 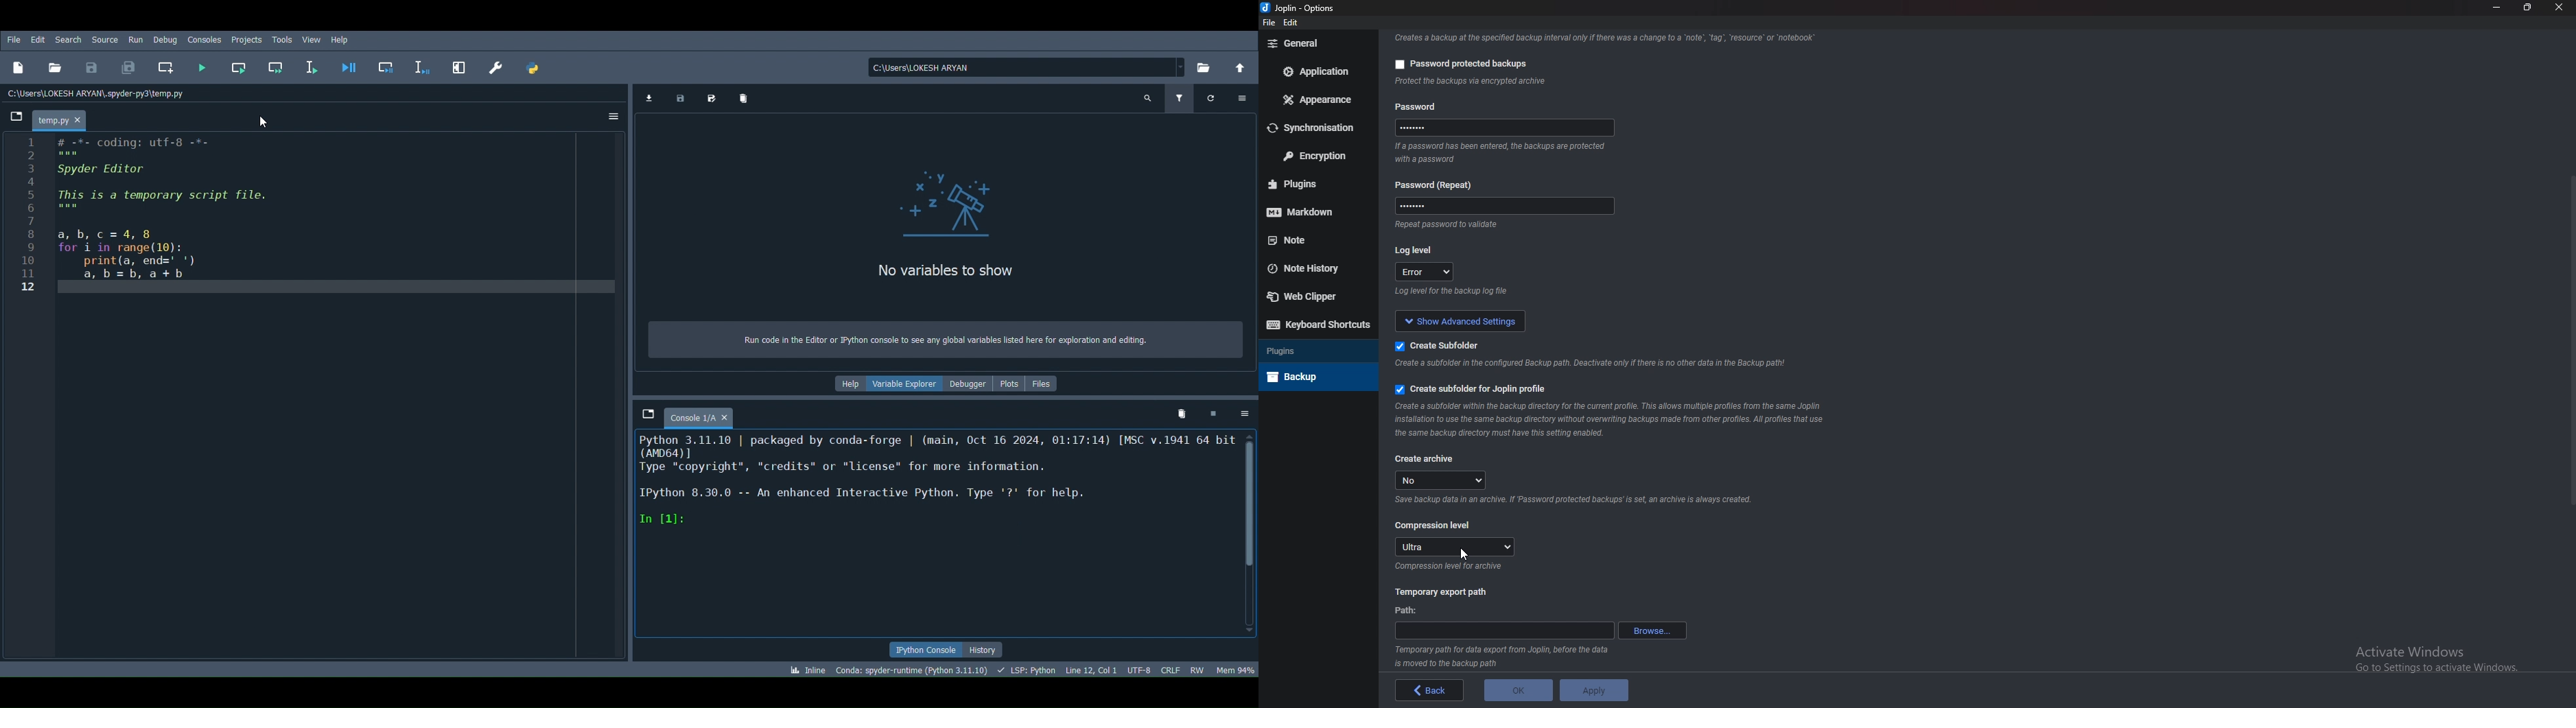 I want to click on general, so click(x=1314, y=43).